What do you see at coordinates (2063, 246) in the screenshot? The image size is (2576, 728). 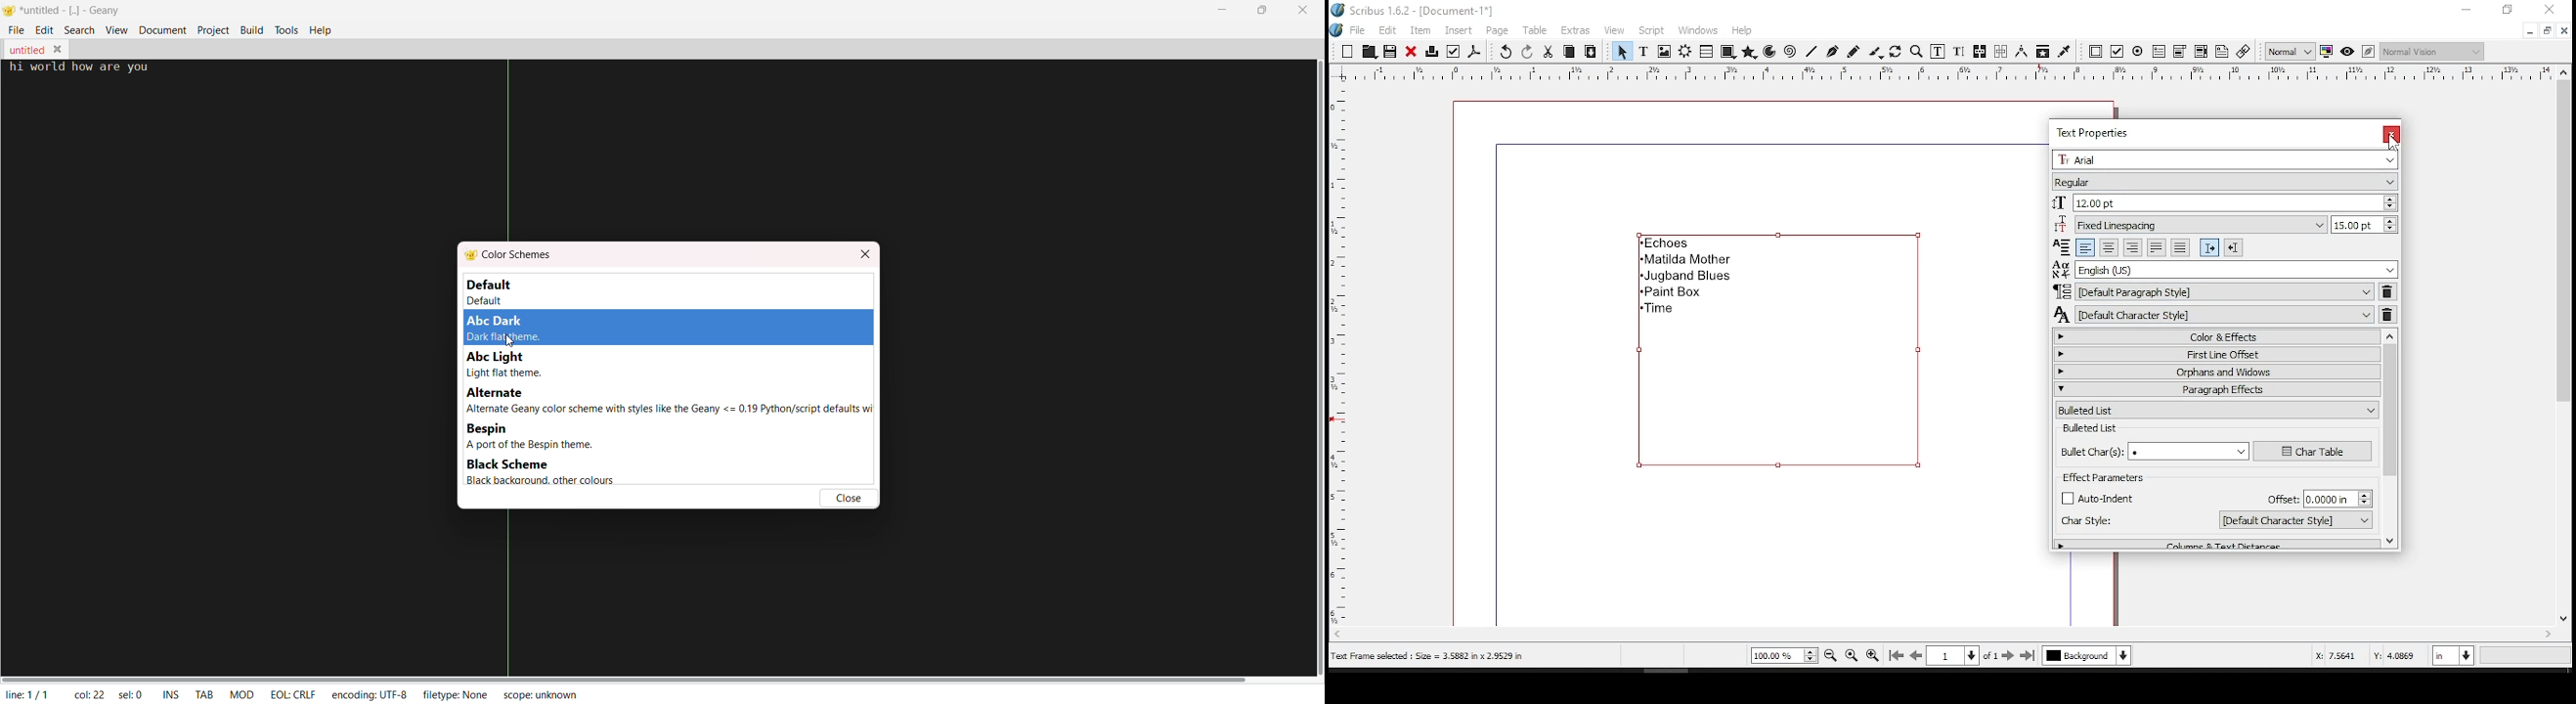 I see `` at bounding box center [2063, 246].